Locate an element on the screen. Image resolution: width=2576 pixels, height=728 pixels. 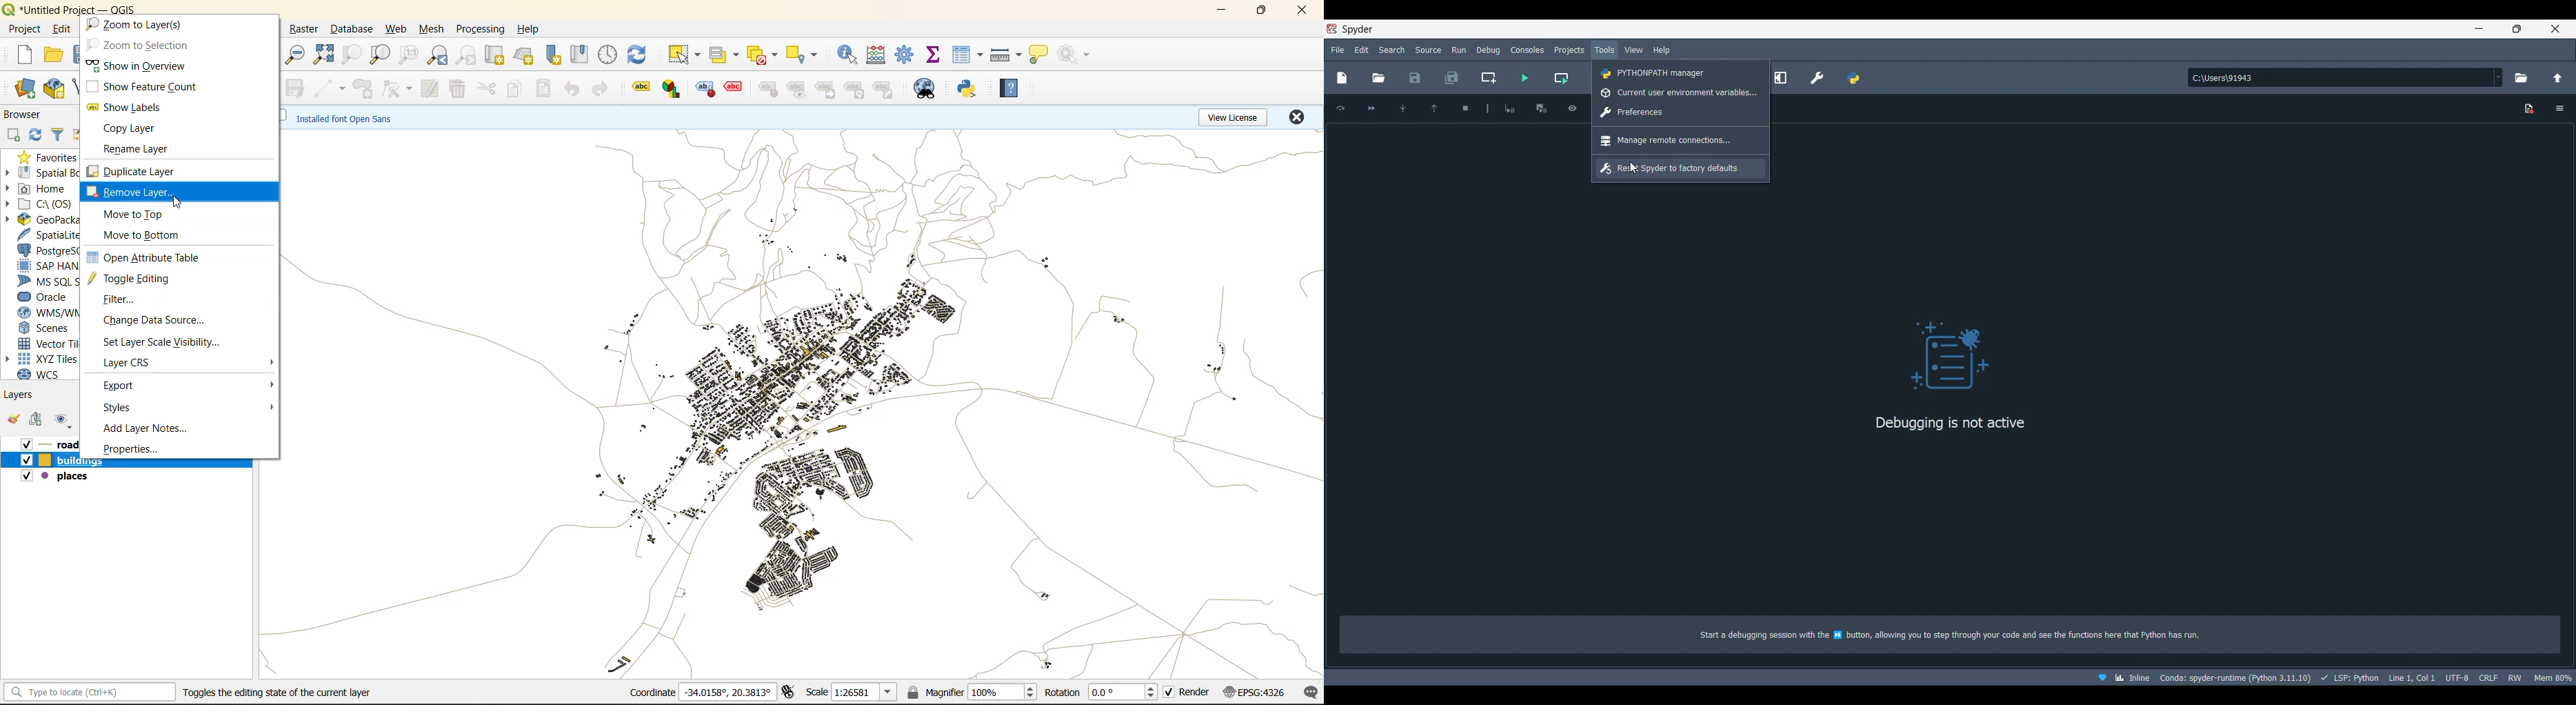
open attribute table is located at coordinates (158, 258).